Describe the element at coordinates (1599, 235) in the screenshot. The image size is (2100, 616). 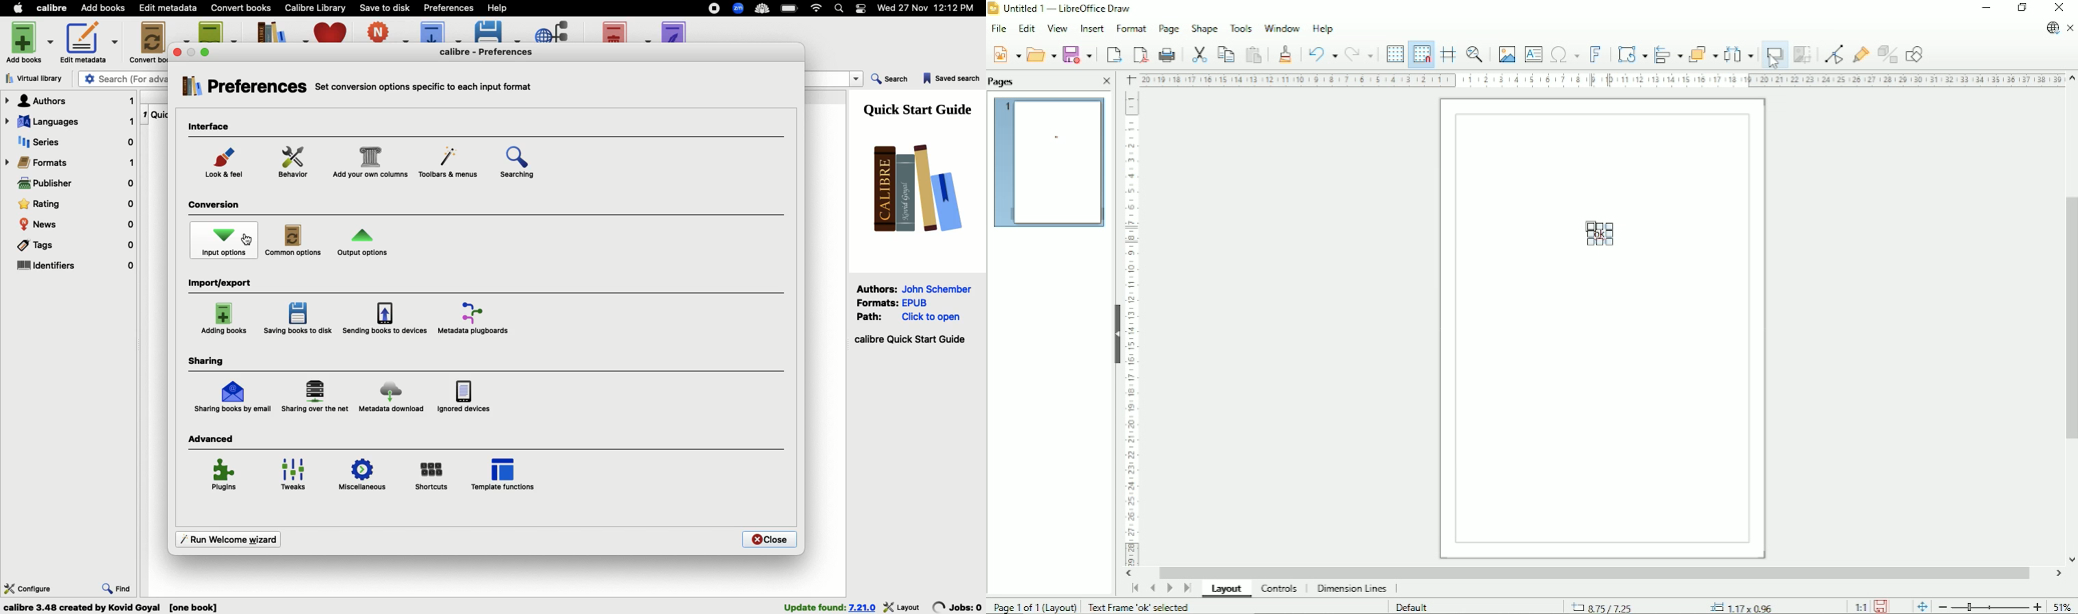
I see `Textbox selected` at that location.